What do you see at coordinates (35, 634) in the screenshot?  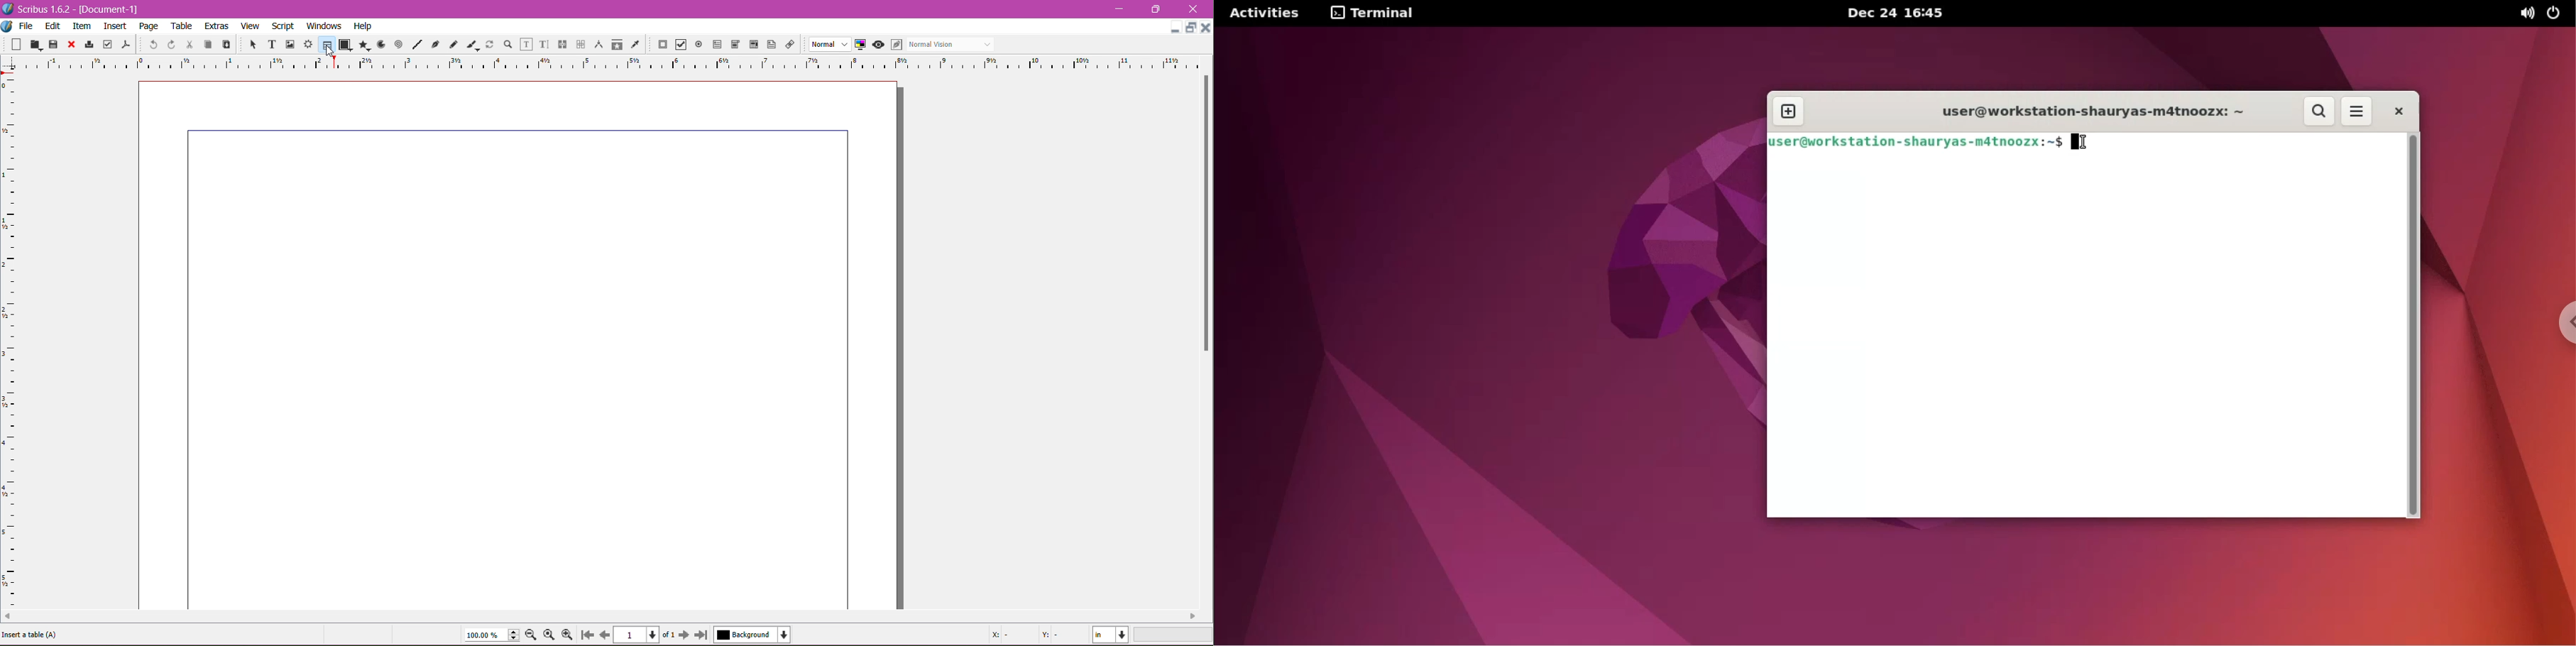 I see `Insert a table (A)` at bounding box center [35, 634].